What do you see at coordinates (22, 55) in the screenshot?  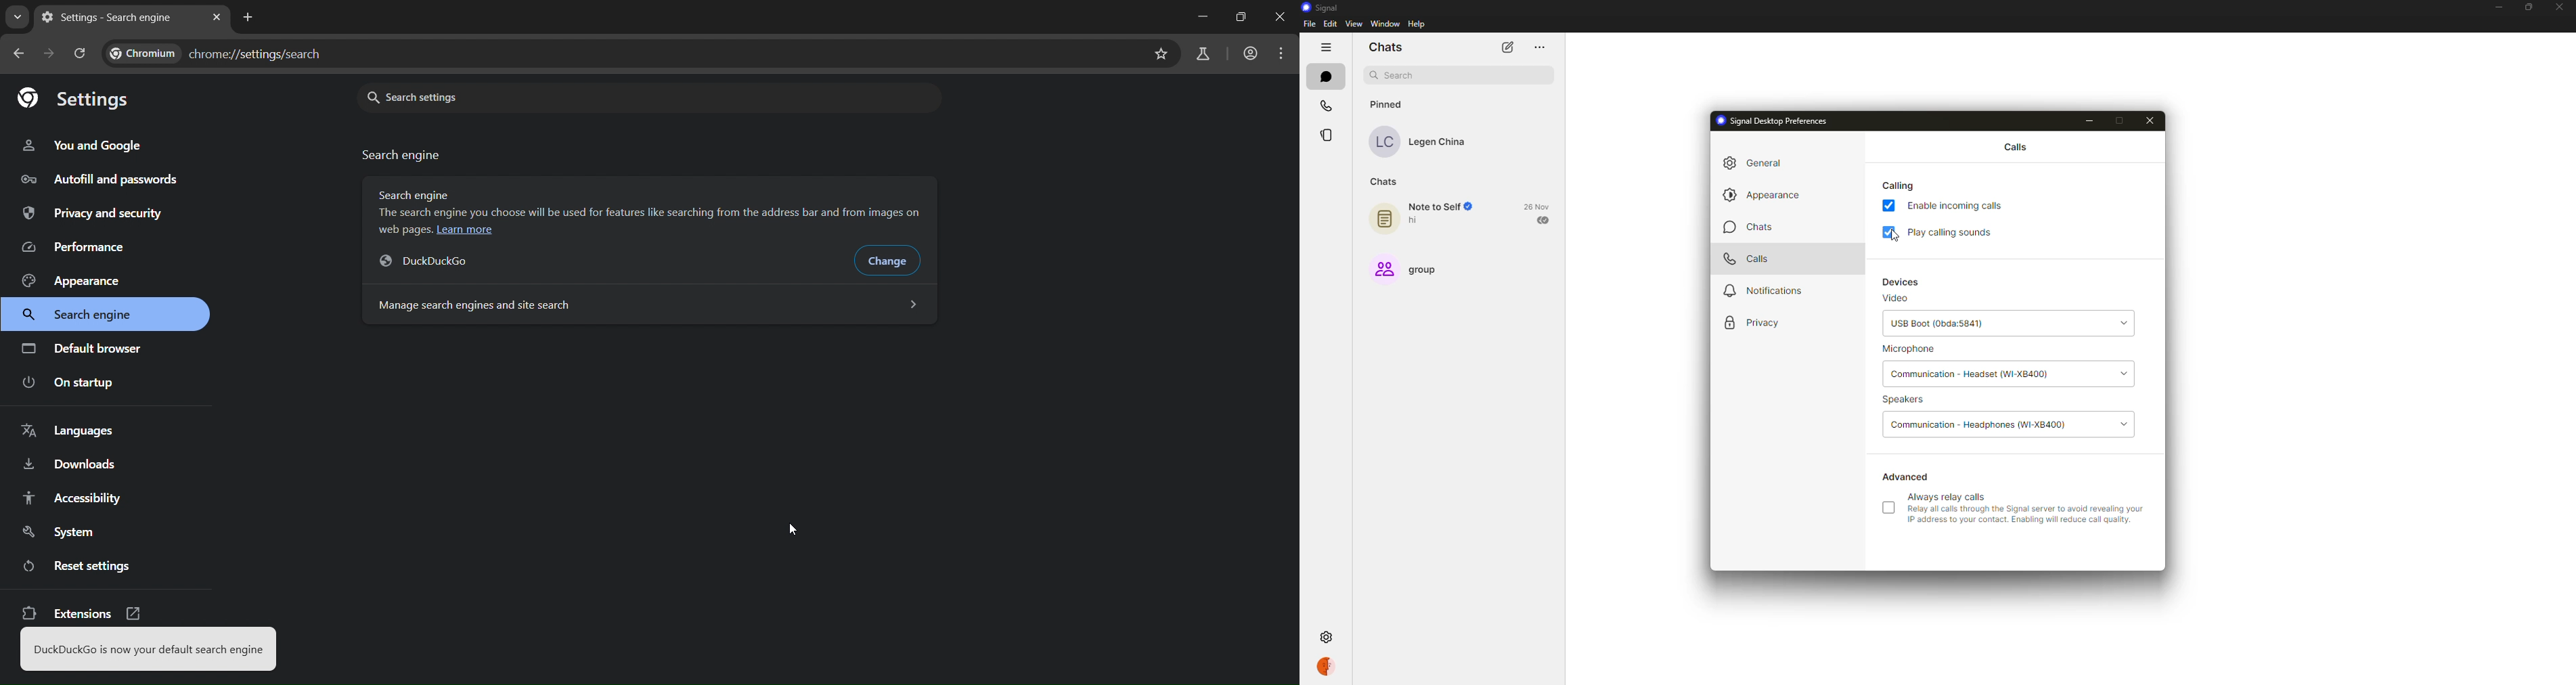 I see `go back 1 page` at bounding box center [22, 55].